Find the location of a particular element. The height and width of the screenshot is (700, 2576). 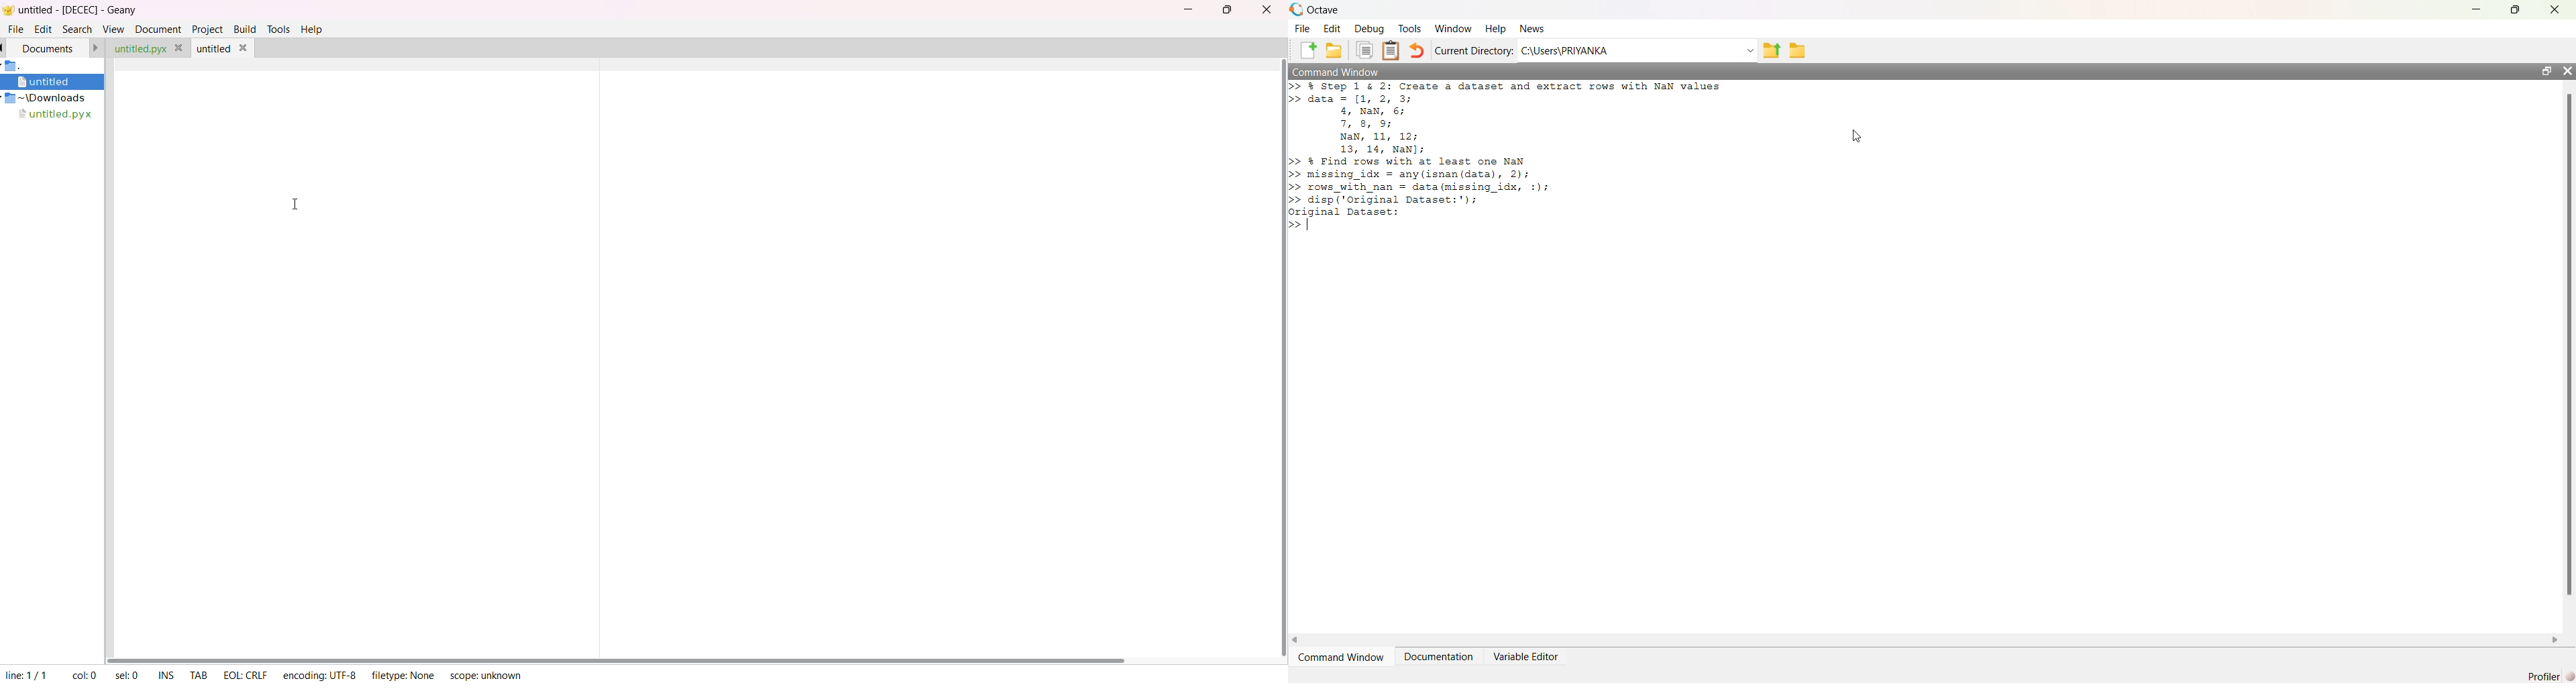

next is located at coordinates (97, 47).